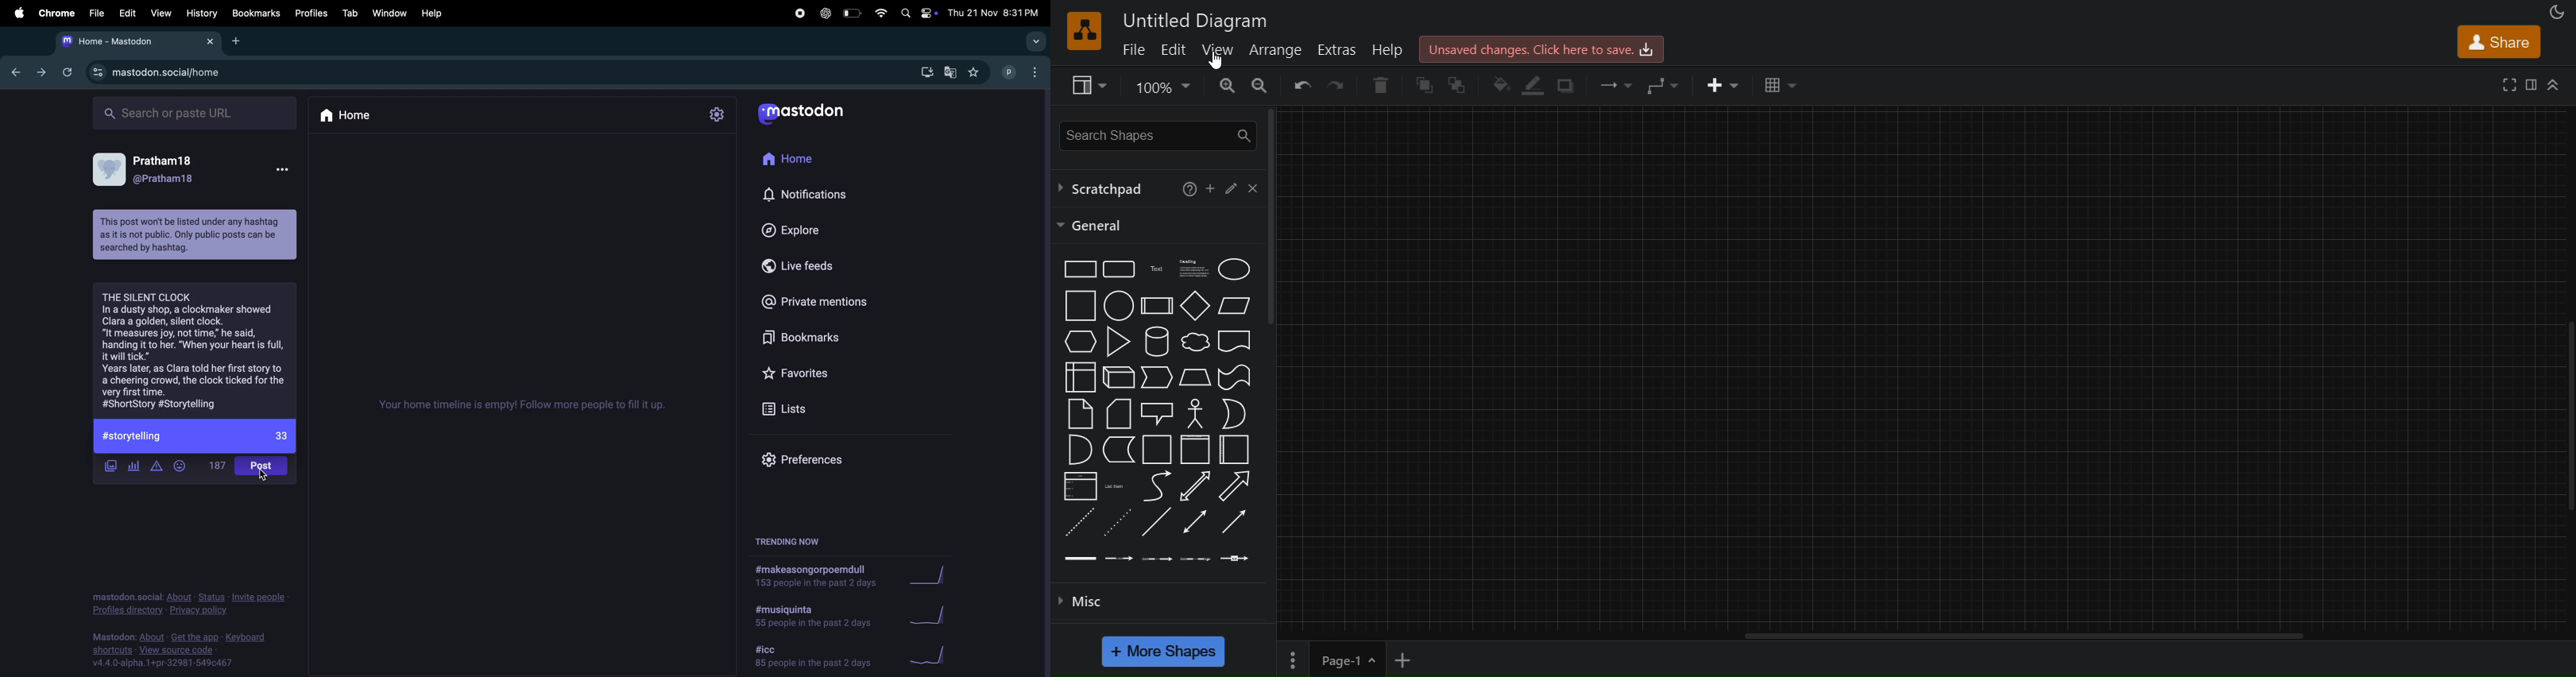 The height and width of the screenshot is (700, 2576). I want to click on mastadon profile url, so click(163, 73).